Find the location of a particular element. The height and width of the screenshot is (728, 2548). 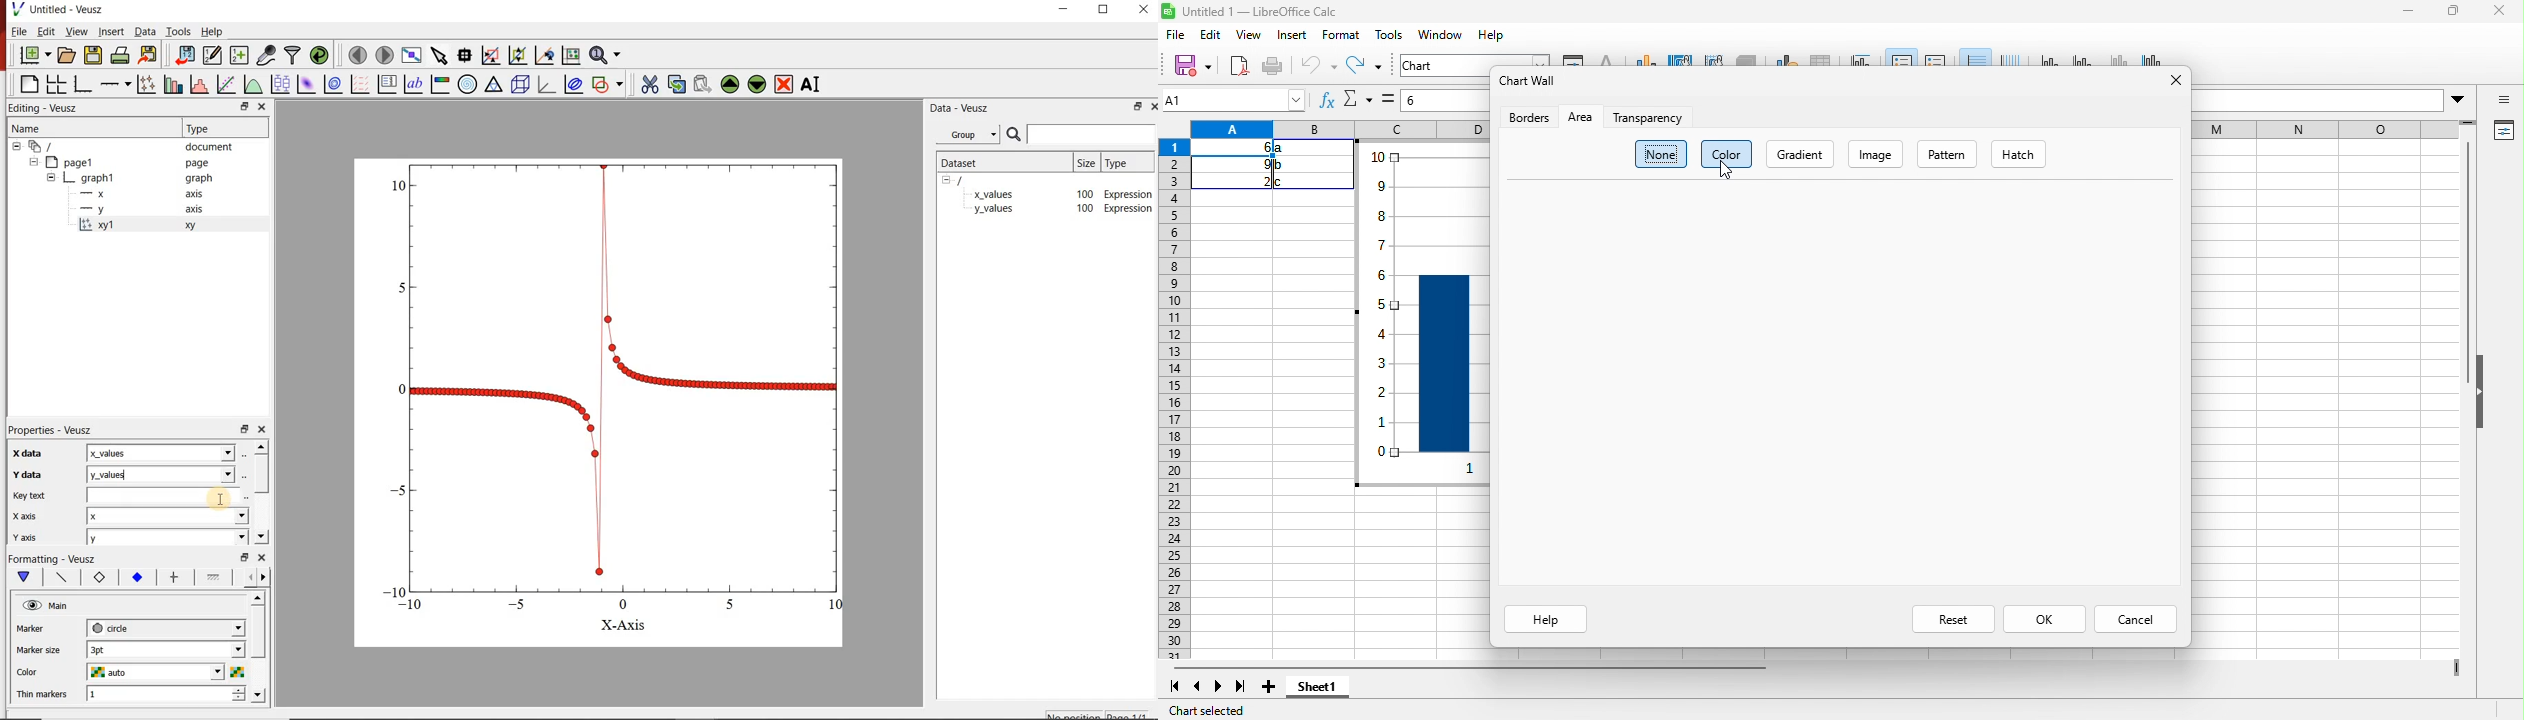

dataset is located at coordinates (970, 163).